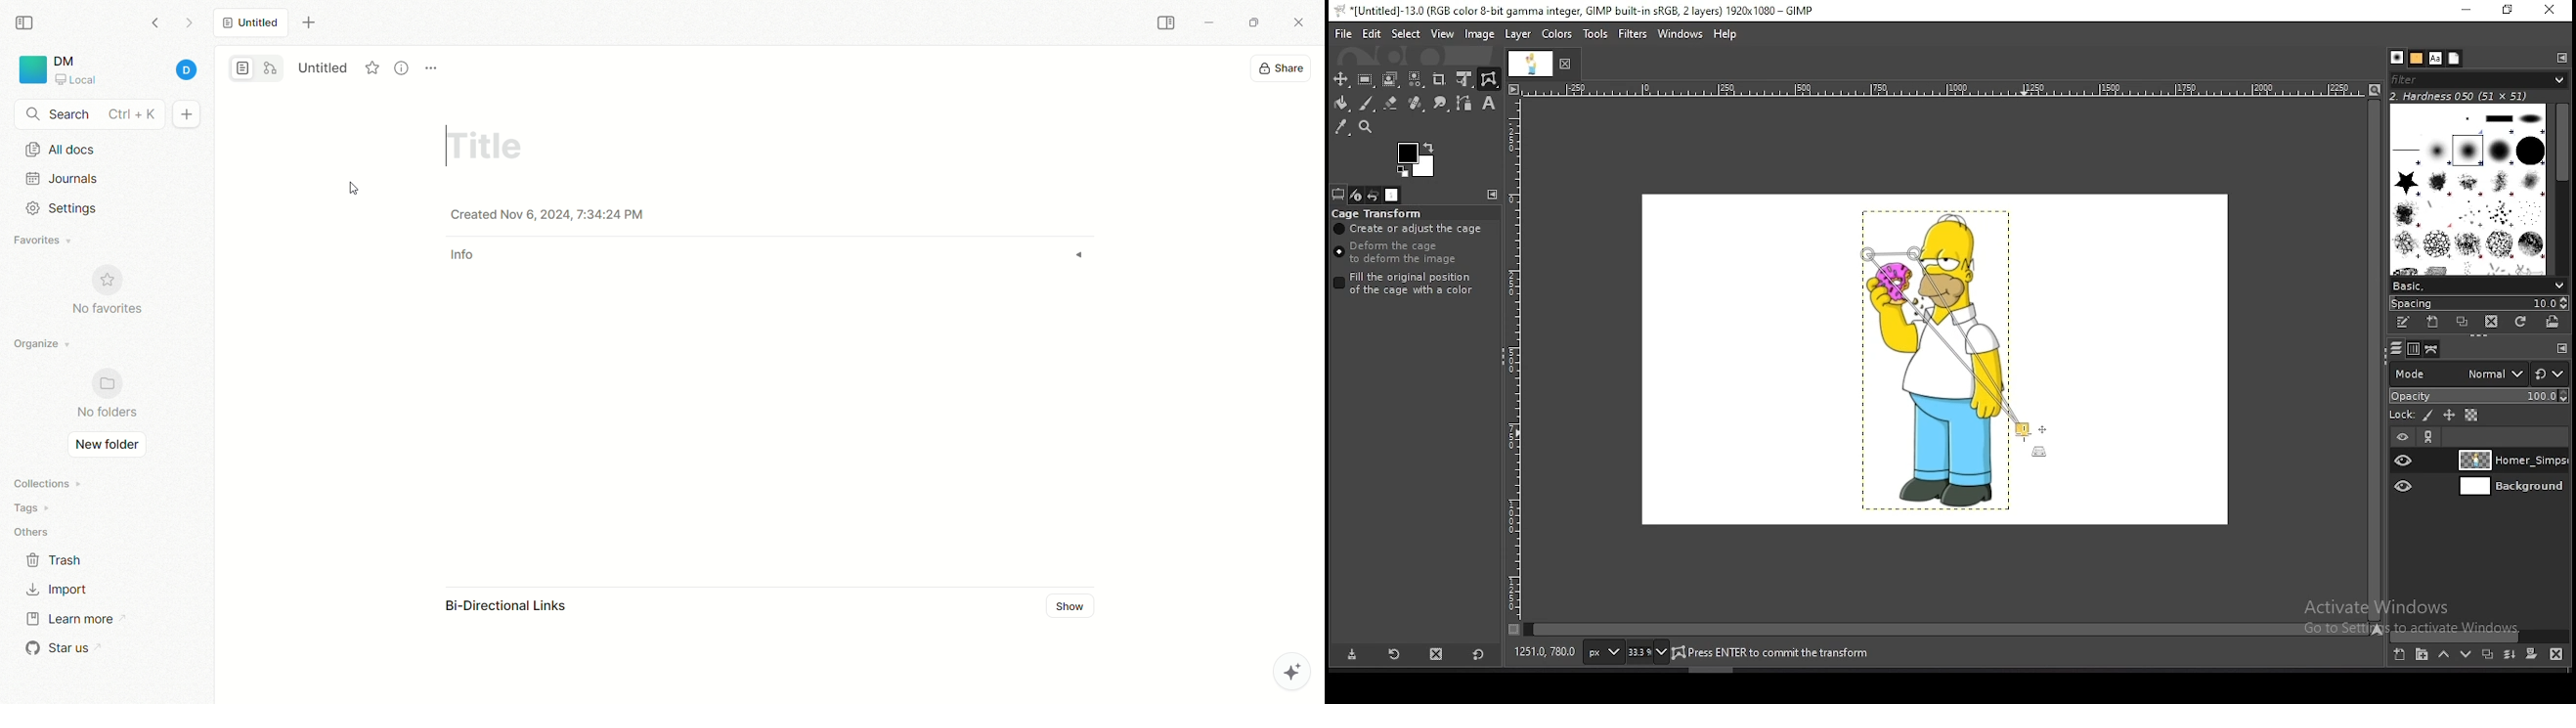 The height and width of the screenshot is (728, 2576). I want to click on layer, so click(1519, 35).